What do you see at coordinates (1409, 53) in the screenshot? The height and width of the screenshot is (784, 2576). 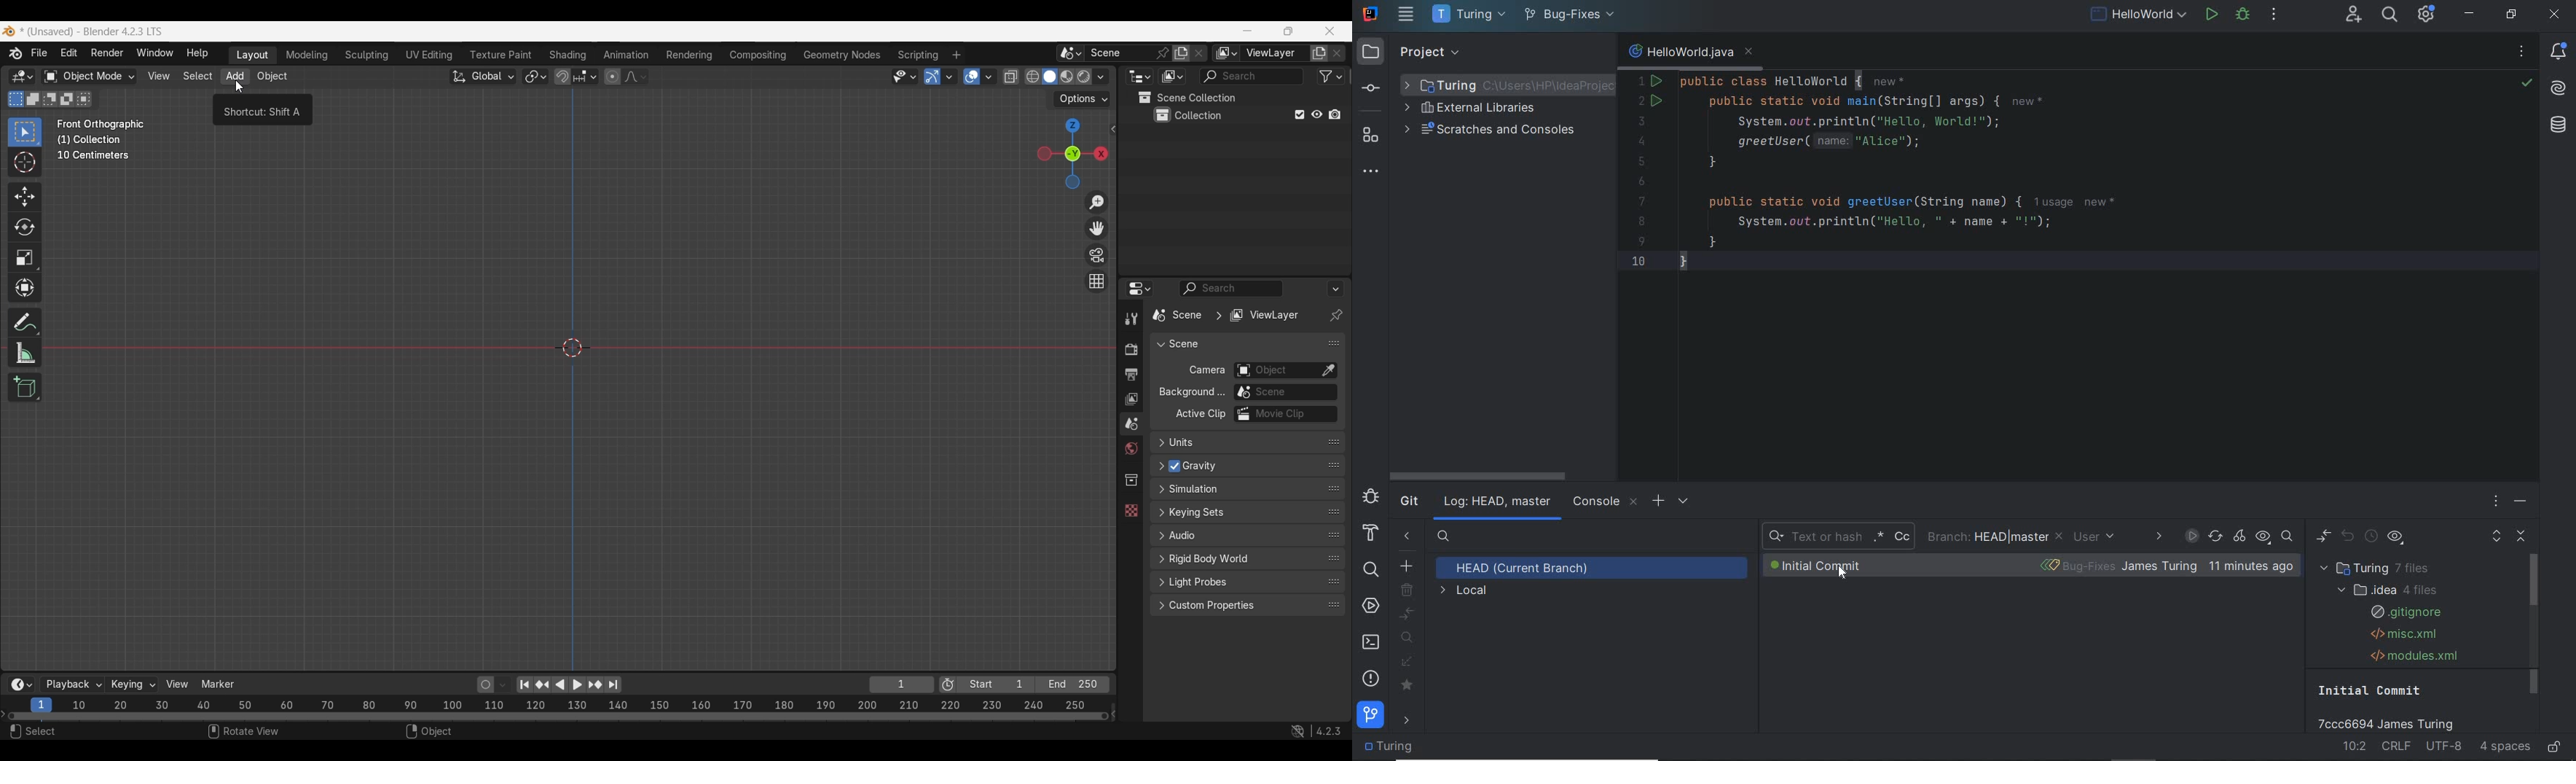 I see `project` at bounding box center [1409, 53].